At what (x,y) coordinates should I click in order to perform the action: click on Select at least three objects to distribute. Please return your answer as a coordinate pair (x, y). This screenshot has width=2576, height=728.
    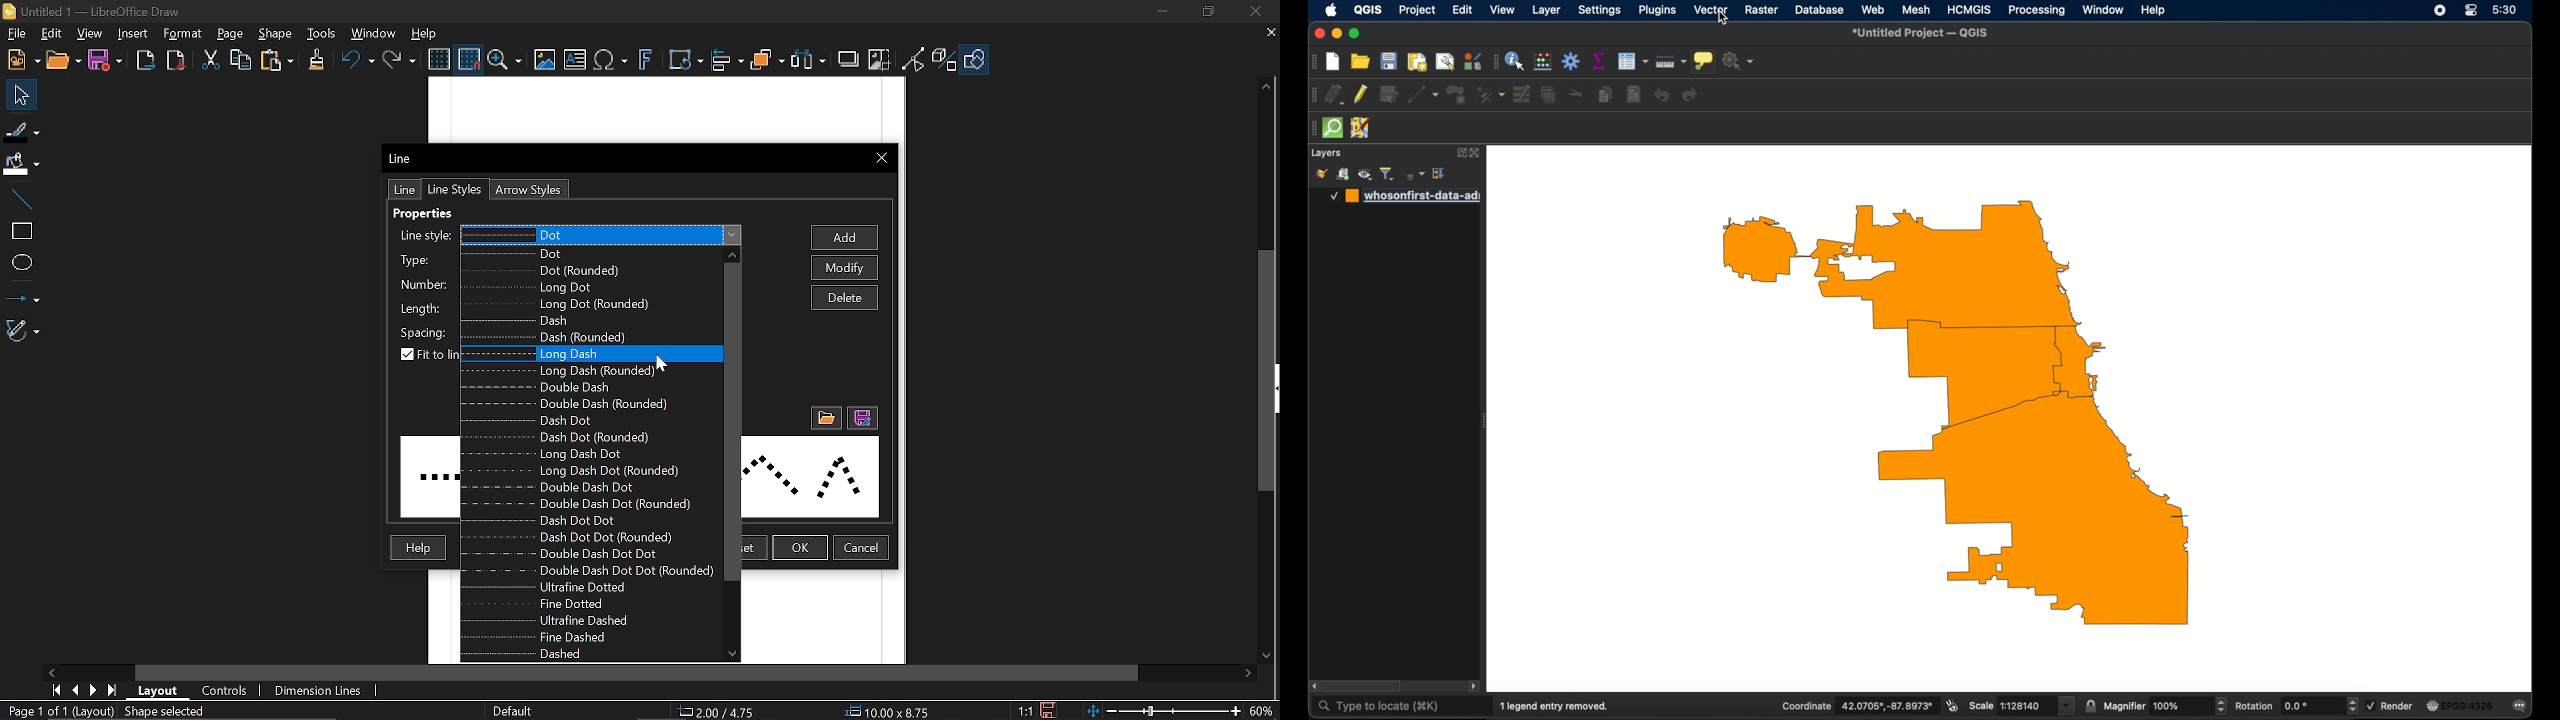
    Looking at the image, I should click on (809, 60).